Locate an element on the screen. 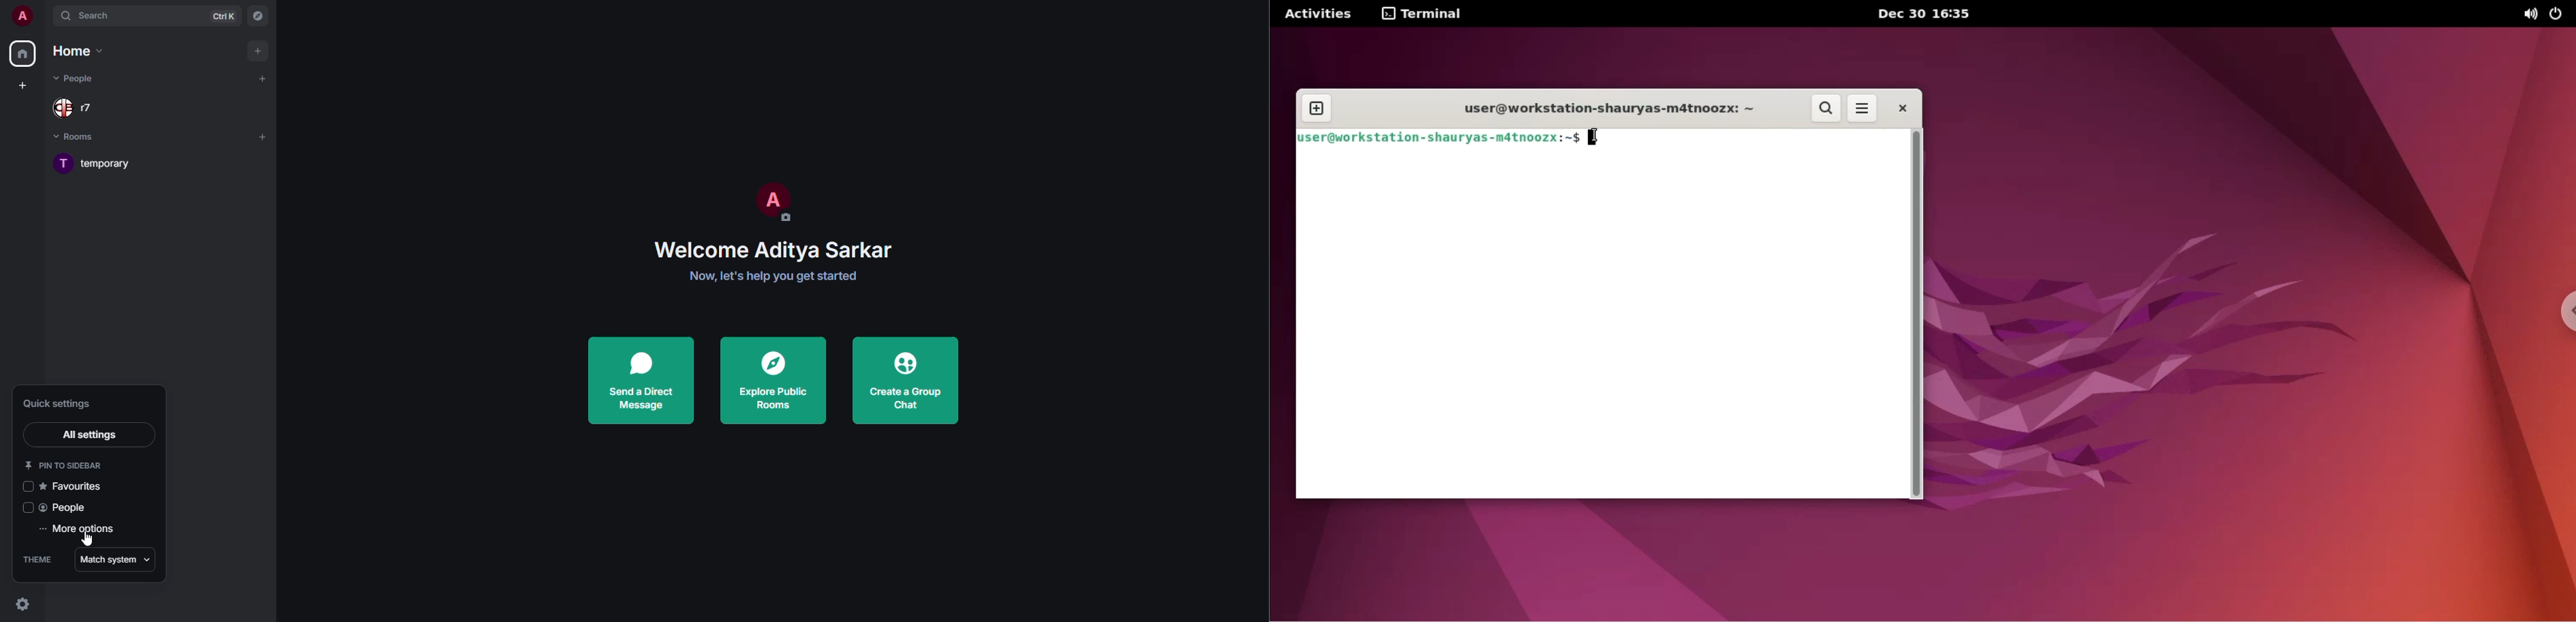 The width and height of the screenshot is (2576, 644). home is located at coordinates (82, 51).